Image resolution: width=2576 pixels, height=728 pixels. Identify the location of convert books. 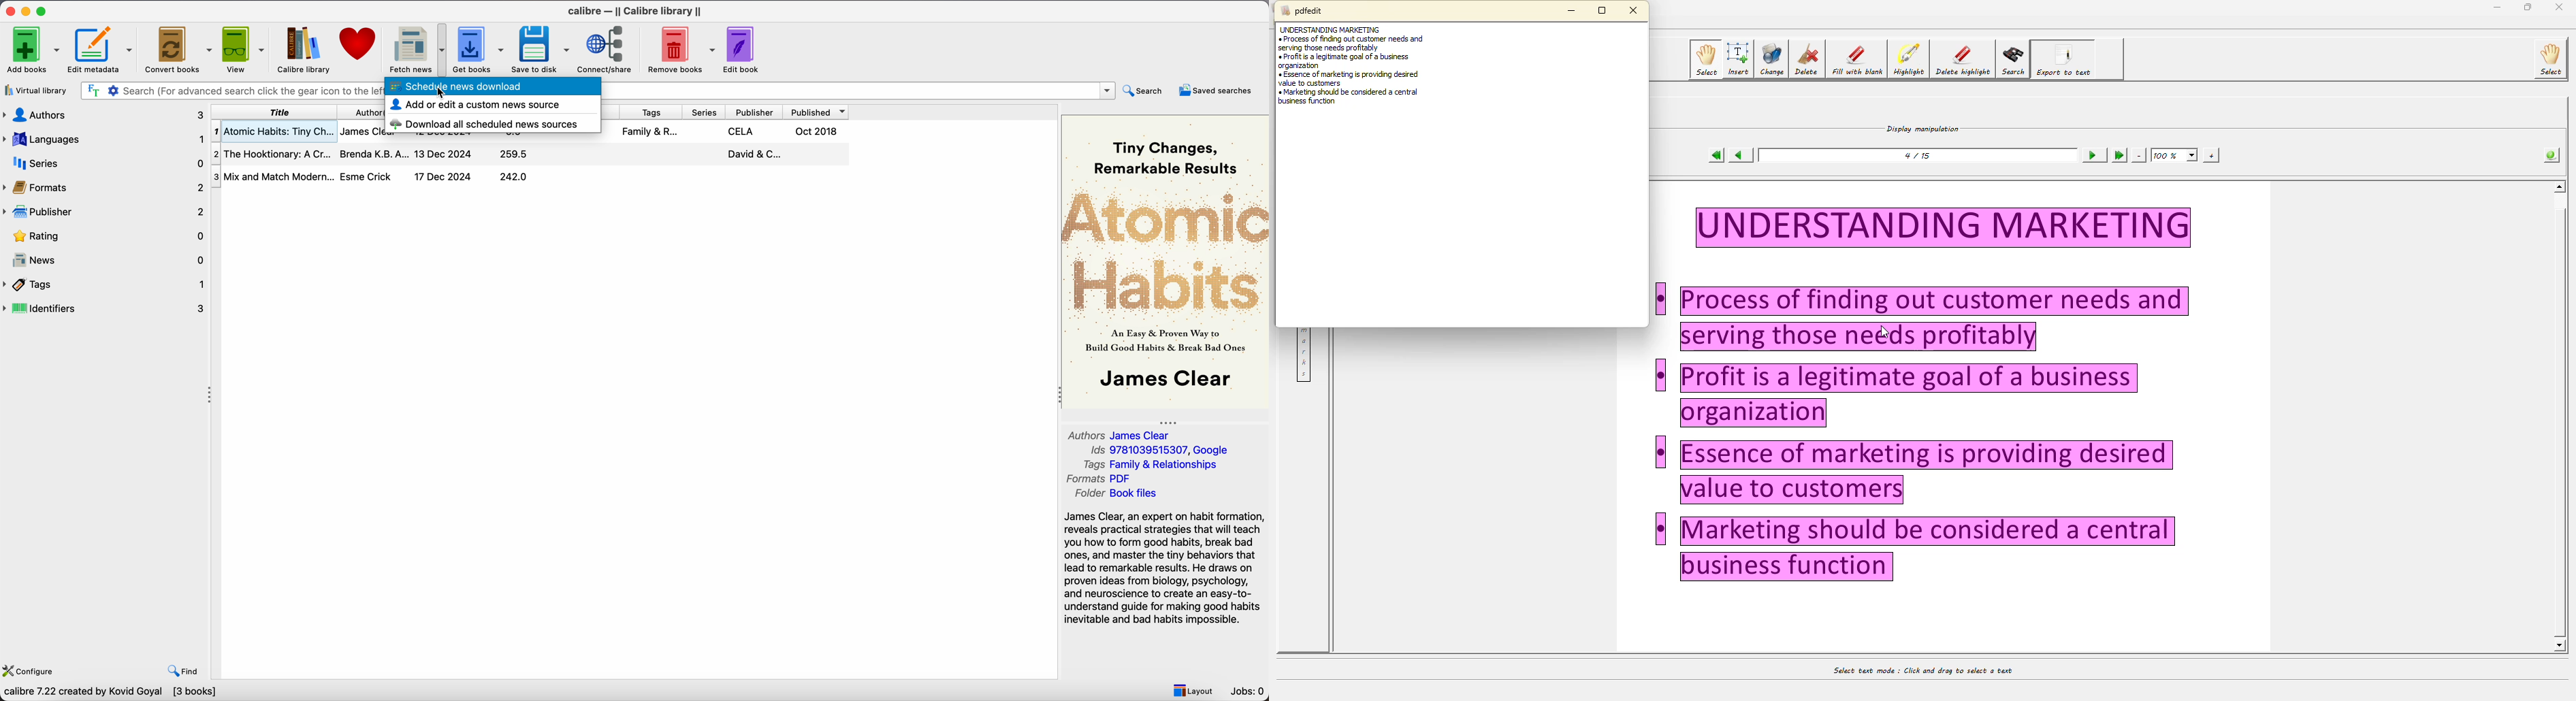
(178, 48).